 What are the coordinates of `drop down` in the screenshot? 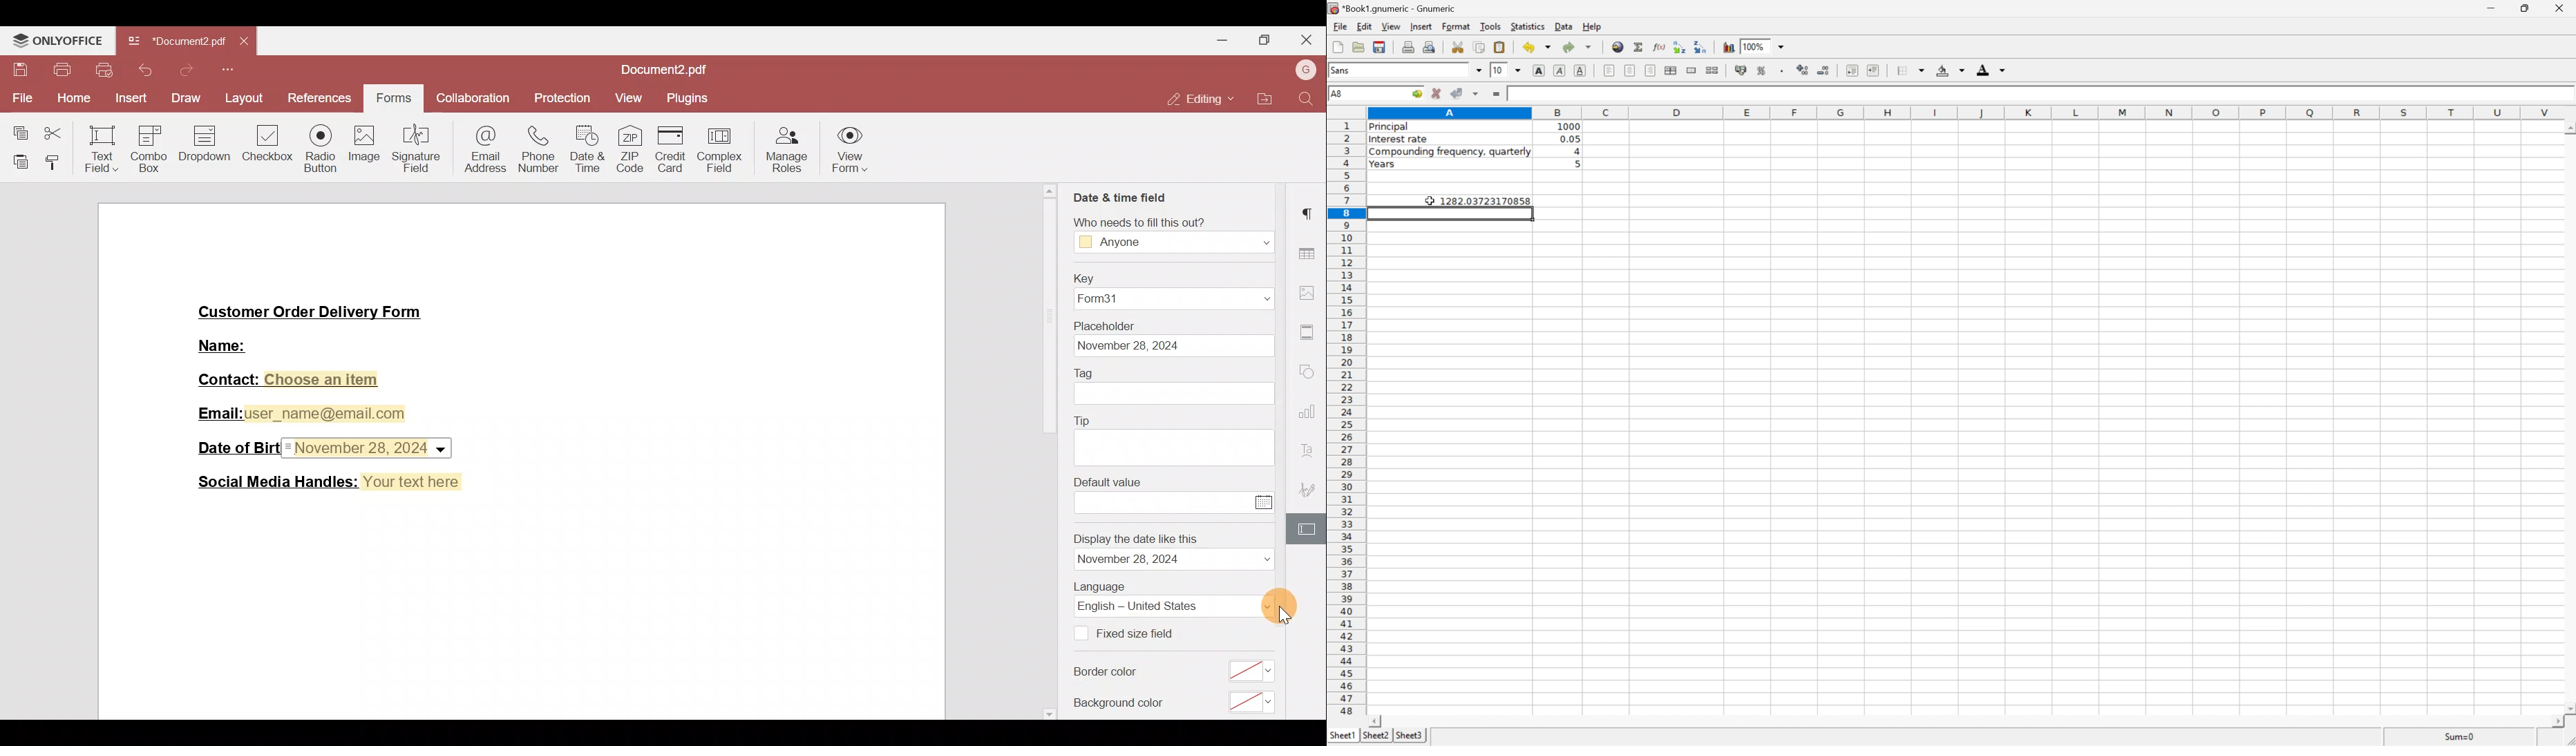 It's located at (1519, 71).